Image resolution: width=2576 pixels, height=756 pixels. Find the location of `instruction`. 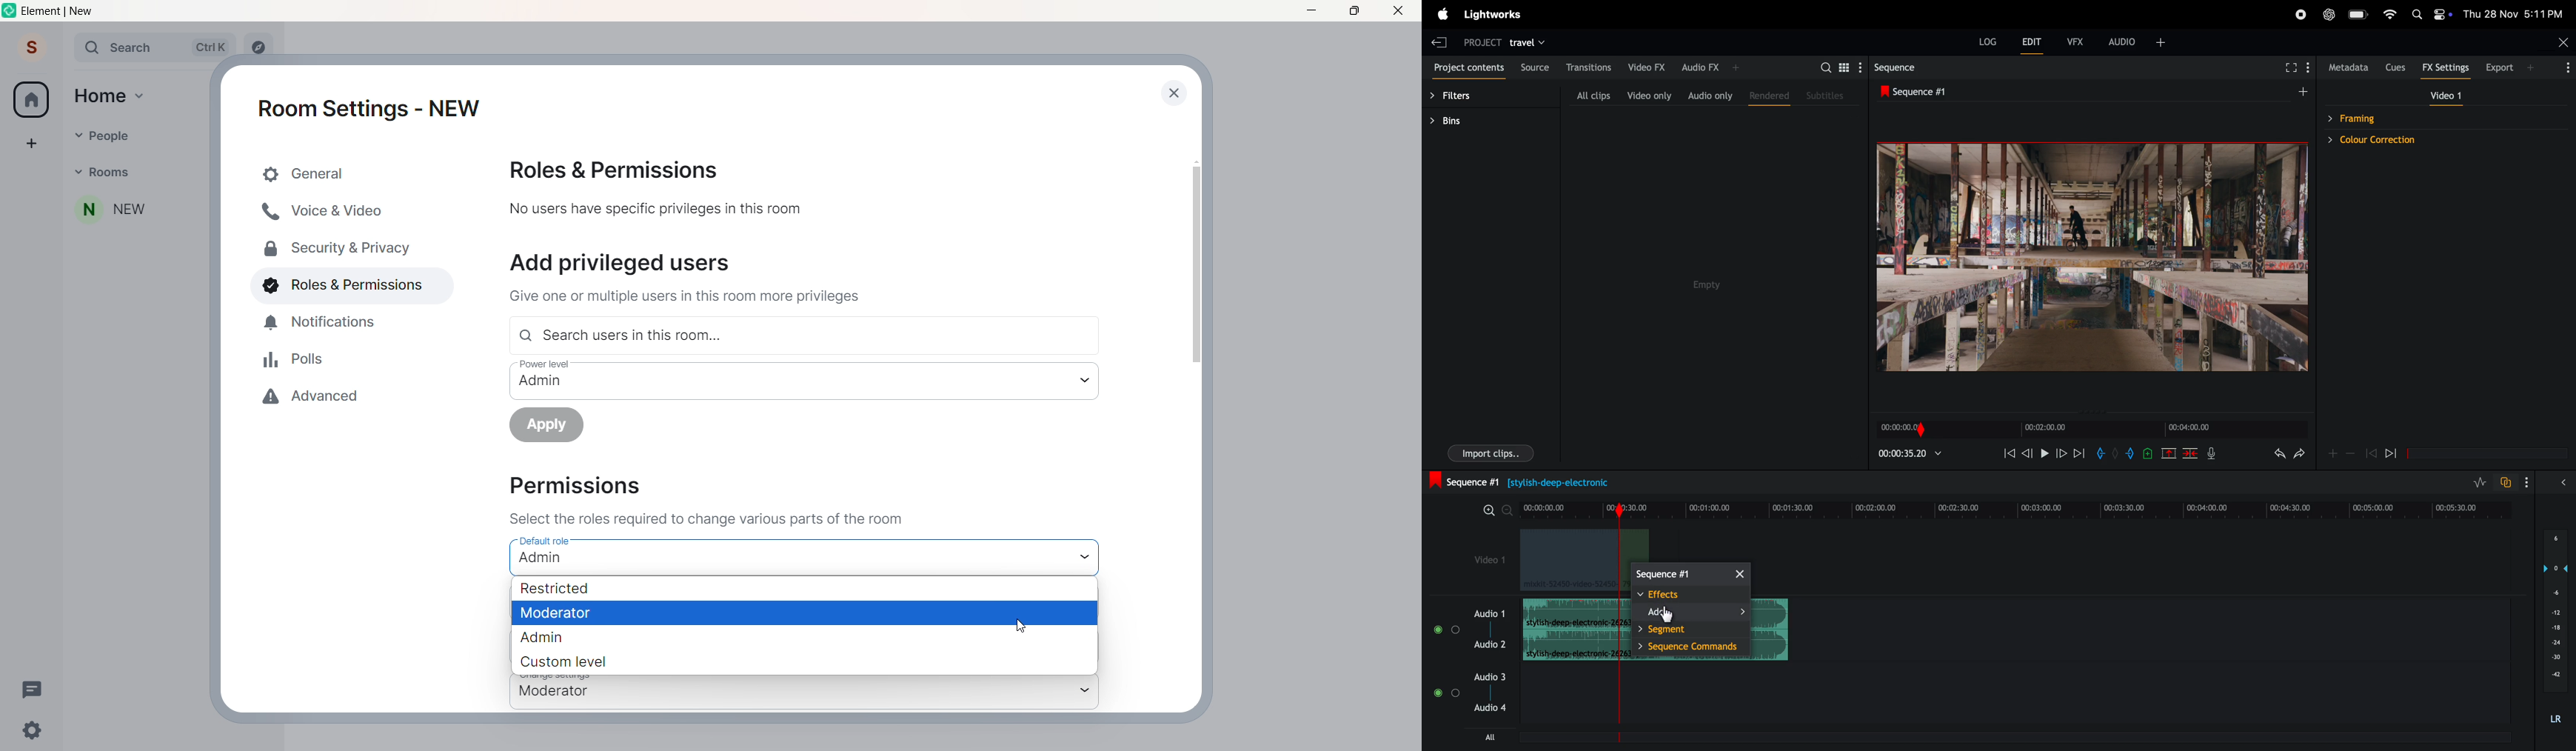

instruction is located at coordinates (705, 518).